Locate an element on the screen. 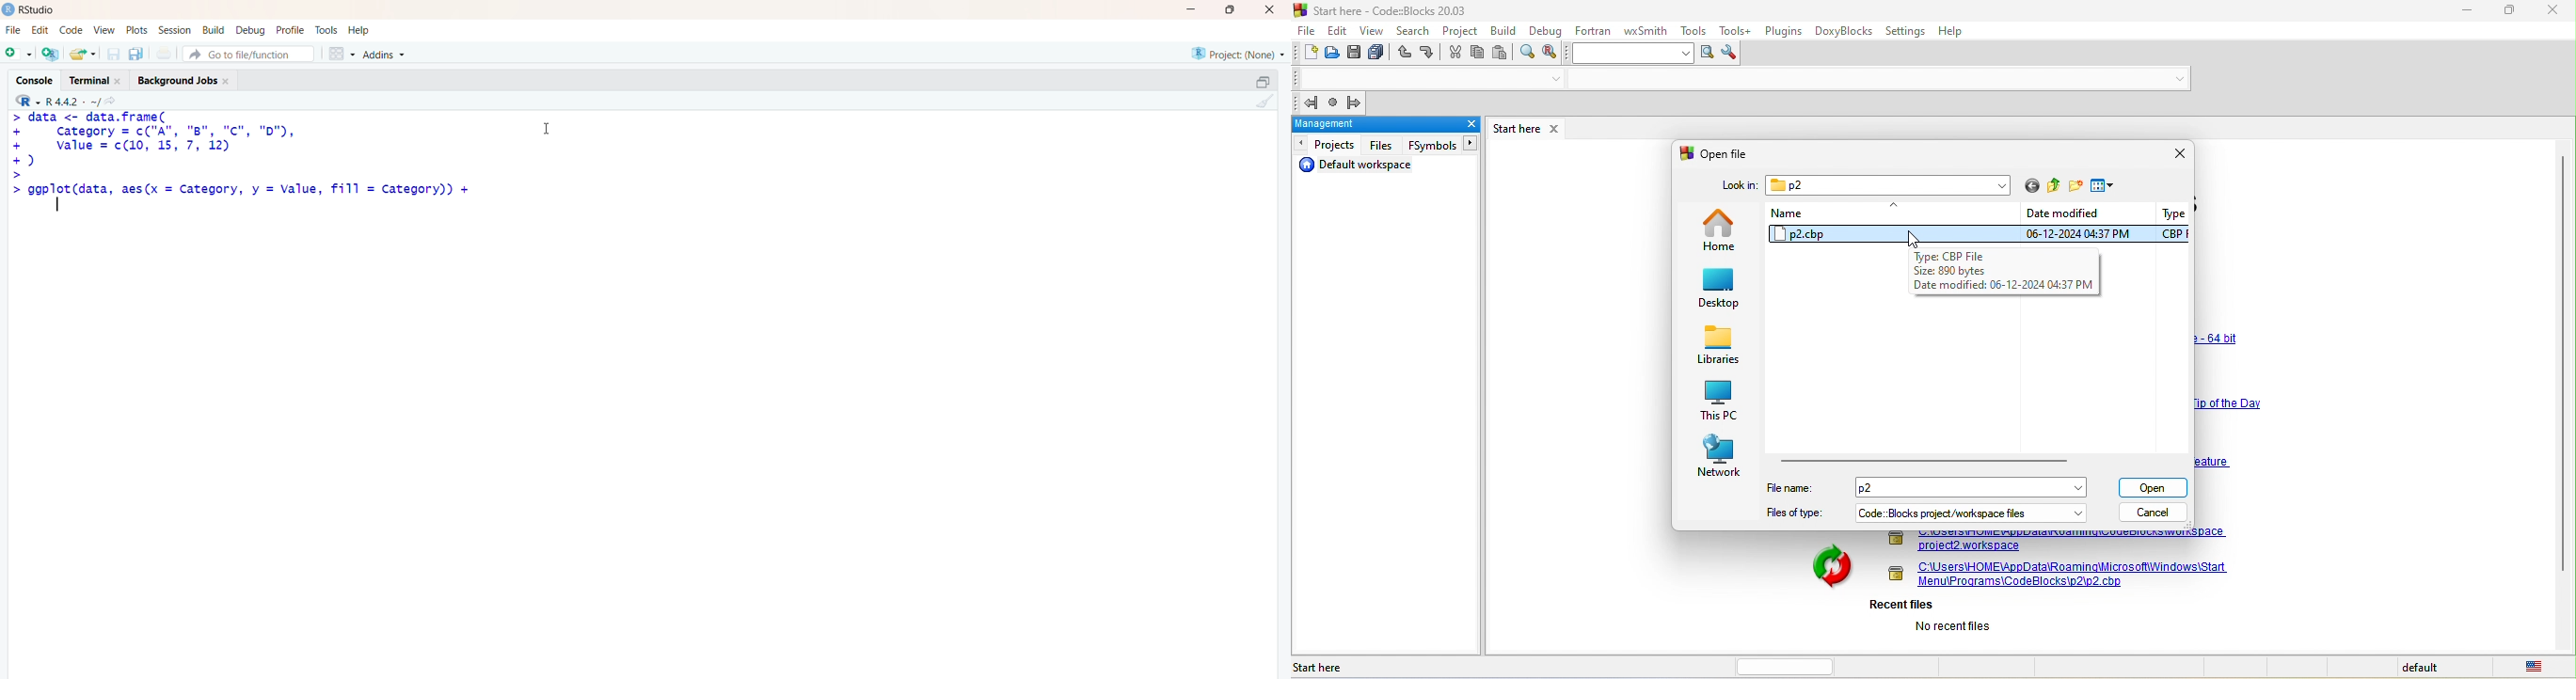 The image size is (2576, 700). clear console is located at coordinates (1263, 101).